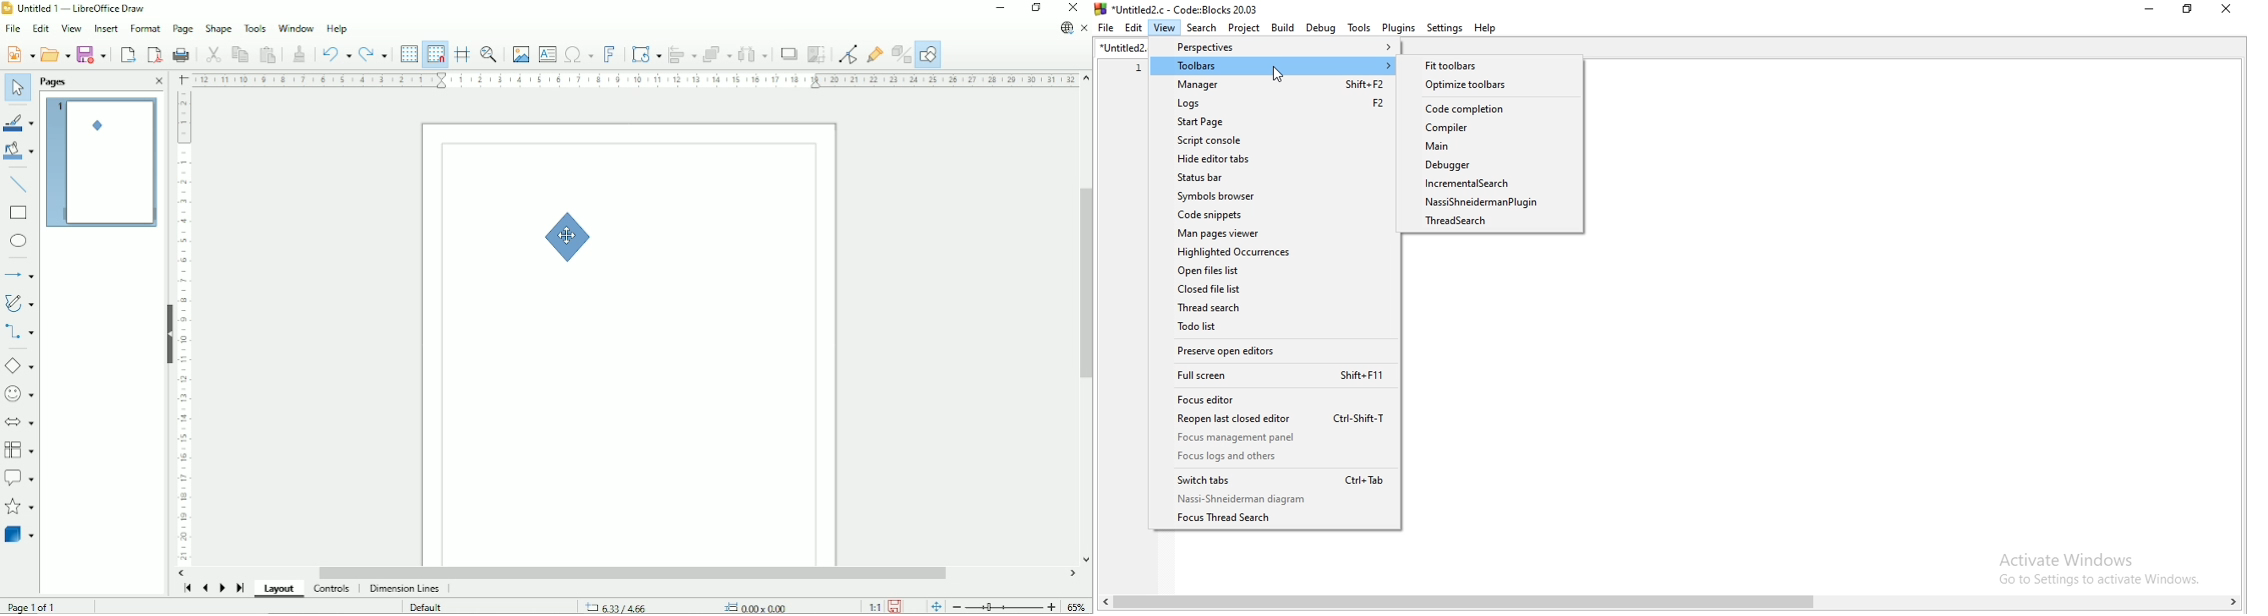 This screenshot has height=616, width=2268. Describe the element at coordinates (1321, 28) in the screenshot. I see `Debug ` at that location.